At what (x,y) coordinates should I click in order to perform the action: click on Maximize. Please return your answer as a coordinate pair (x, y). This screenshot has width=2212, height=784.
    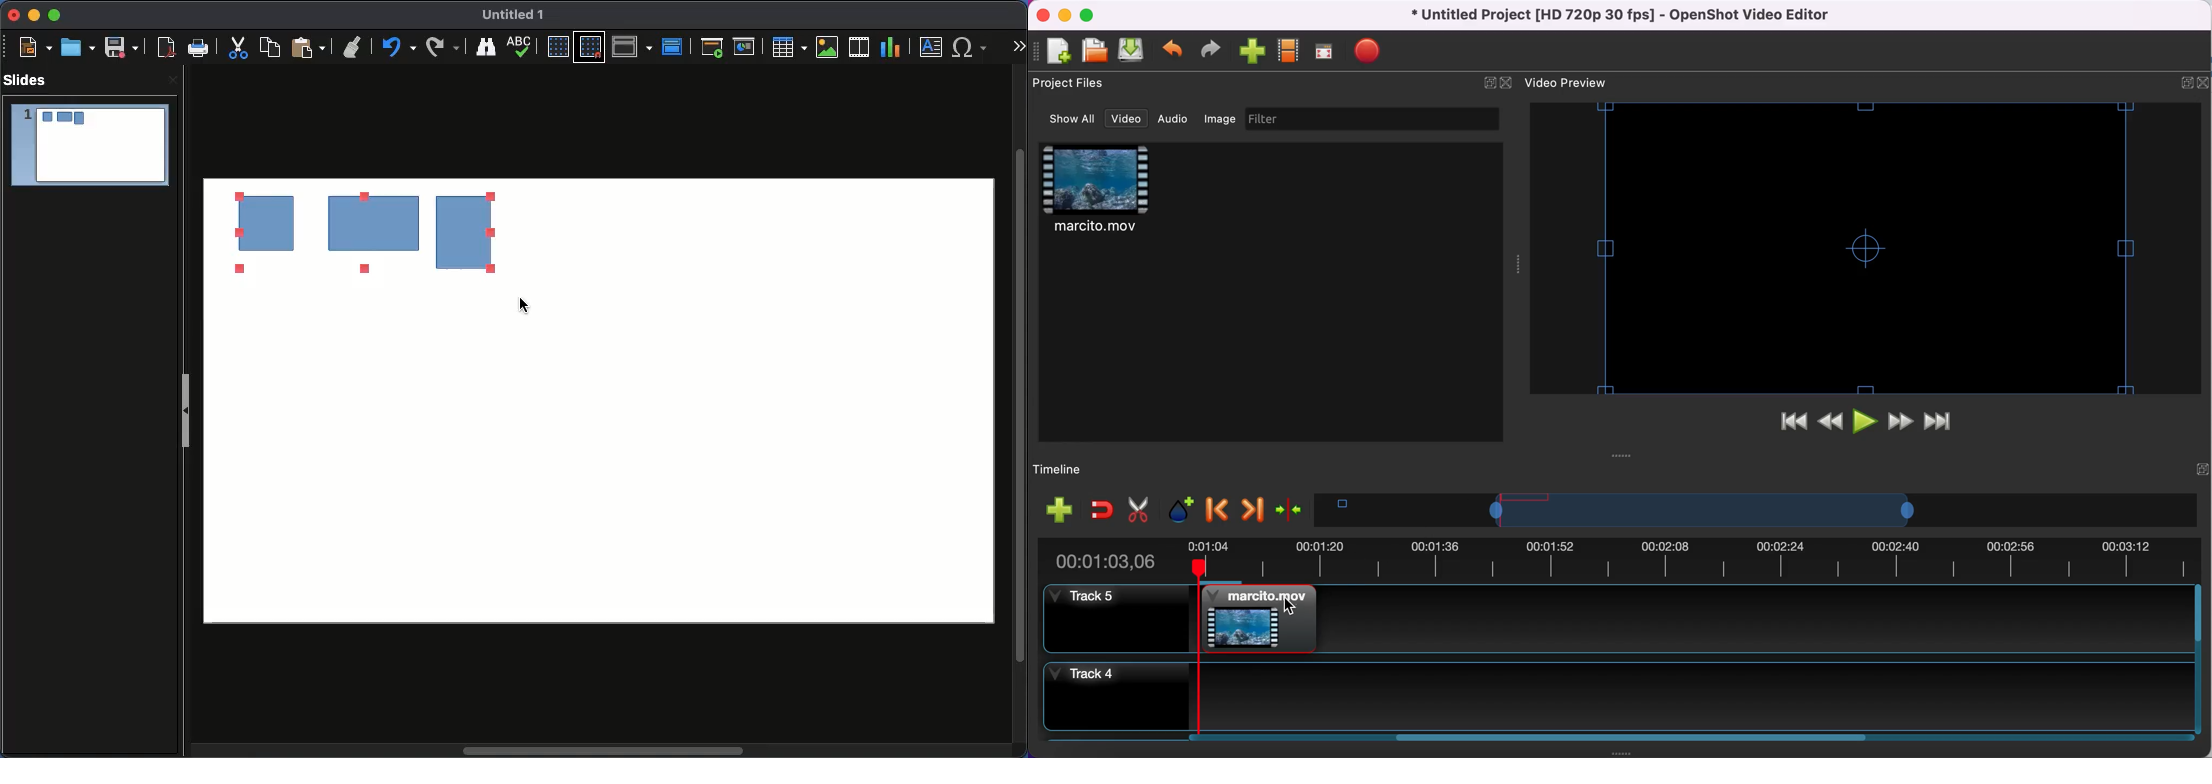
    Looking at the image, I should click on (56, 15).